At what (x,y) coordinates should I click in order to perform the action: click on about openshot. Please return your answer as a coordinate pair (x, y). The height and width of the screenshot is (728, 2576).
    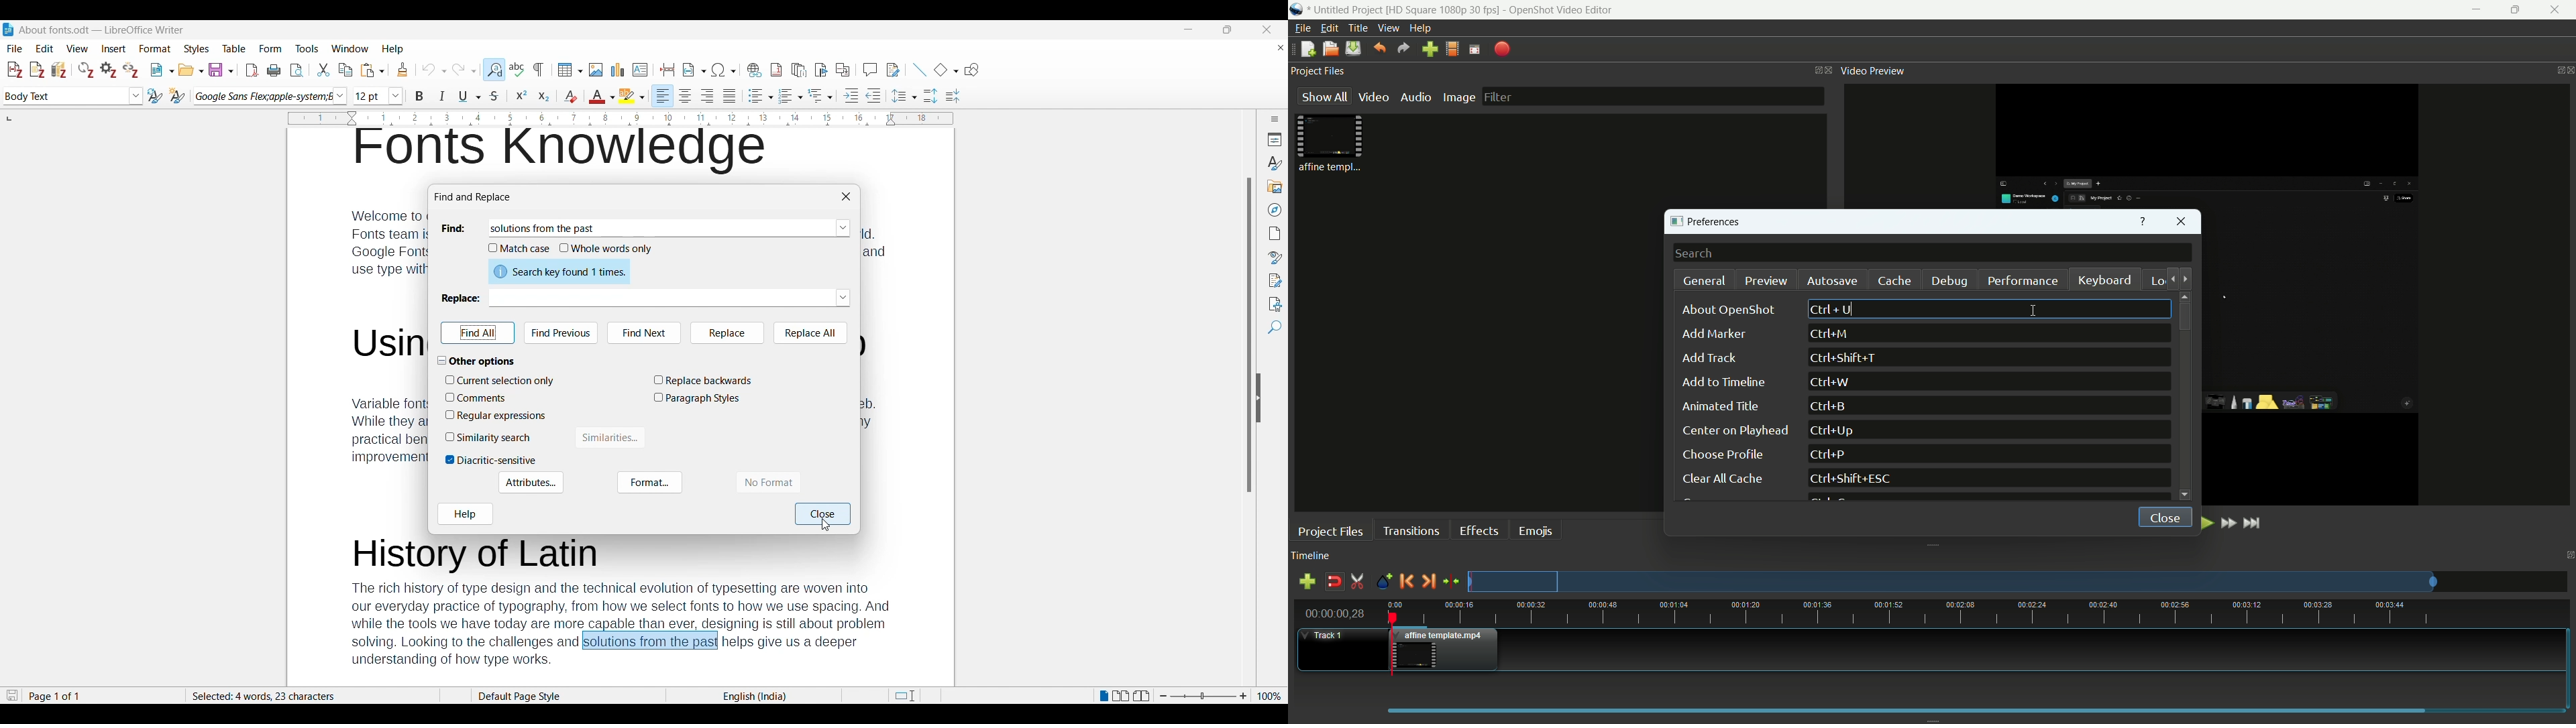
    Looking at the image, I should click on (1732, 310).